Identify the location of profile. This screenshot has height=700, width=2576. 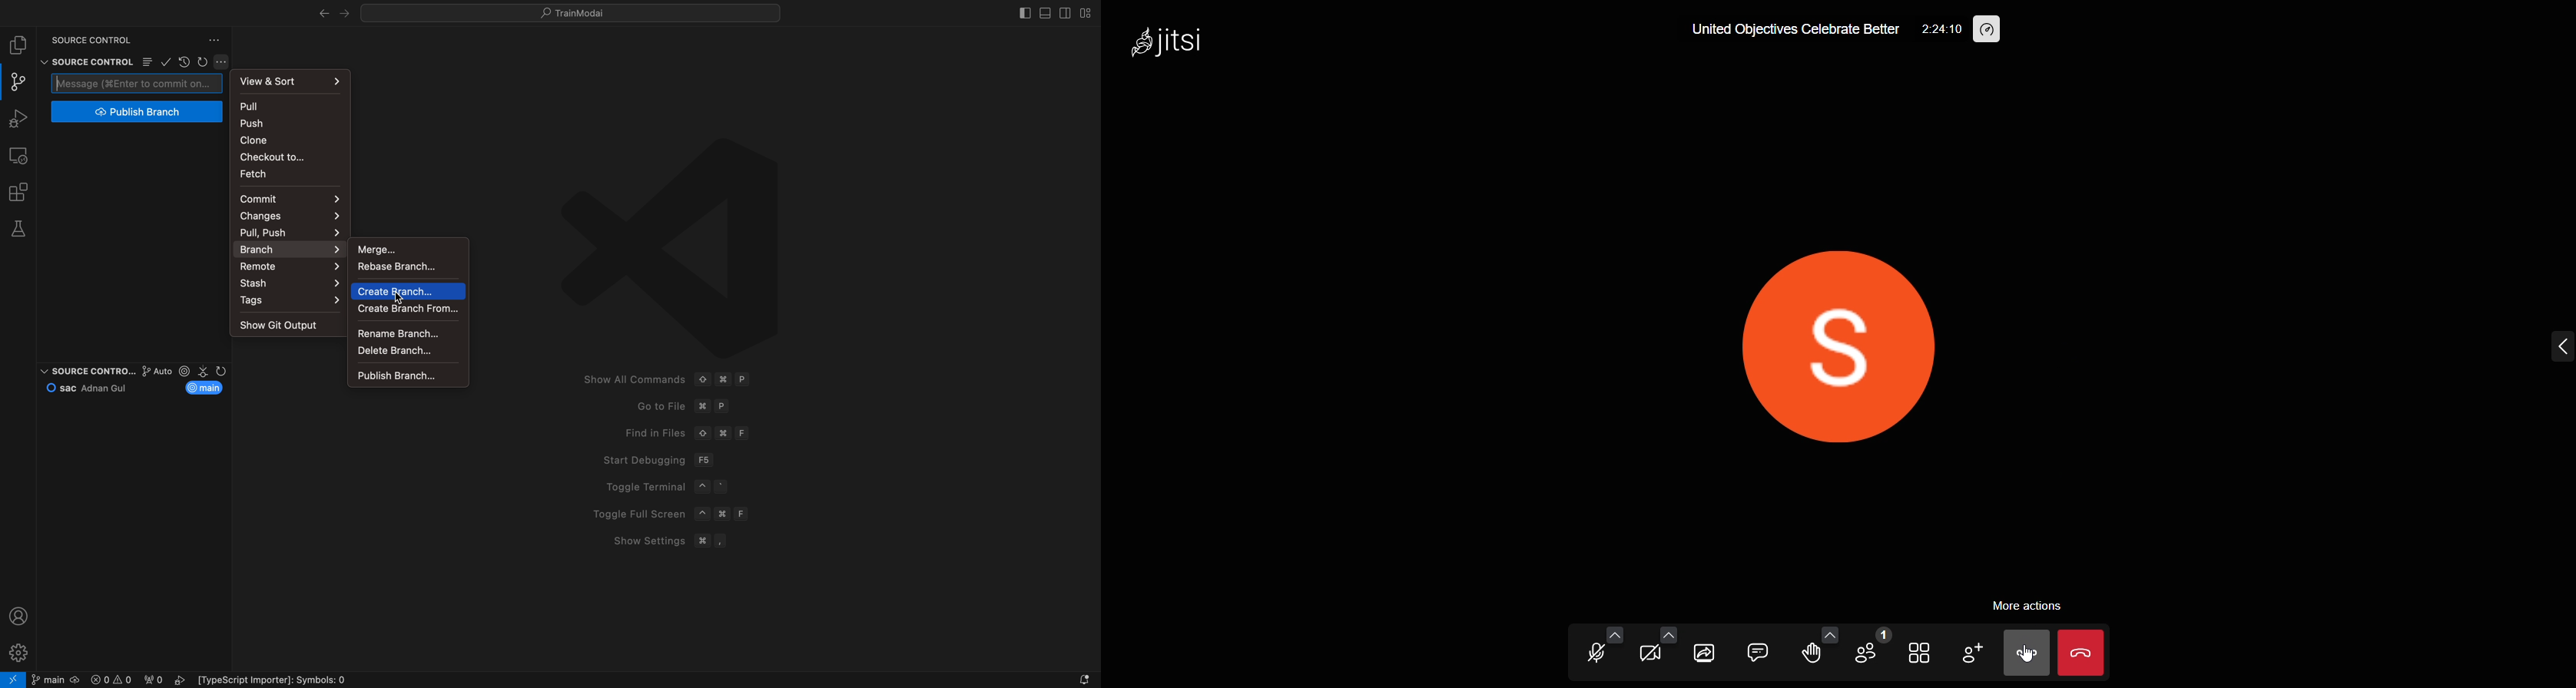
(20, 616).